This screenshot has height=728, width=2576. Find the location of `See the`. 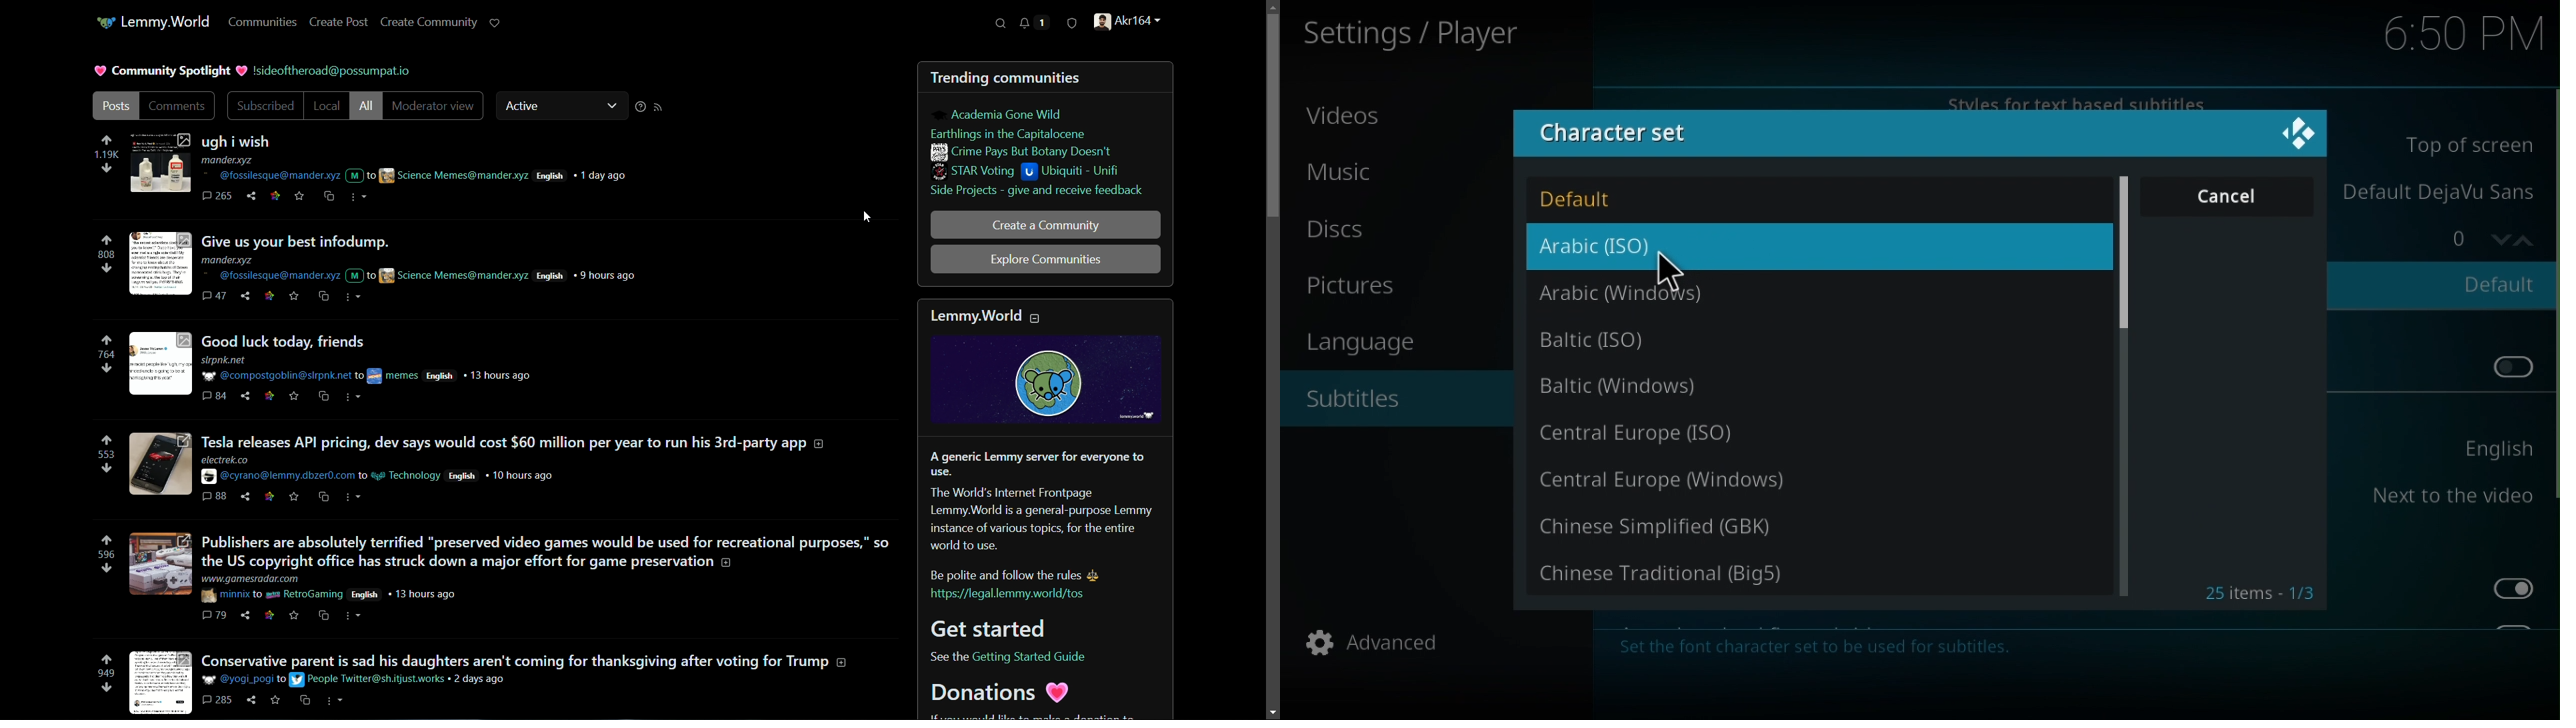

See the is located at coordinates (947, 658).